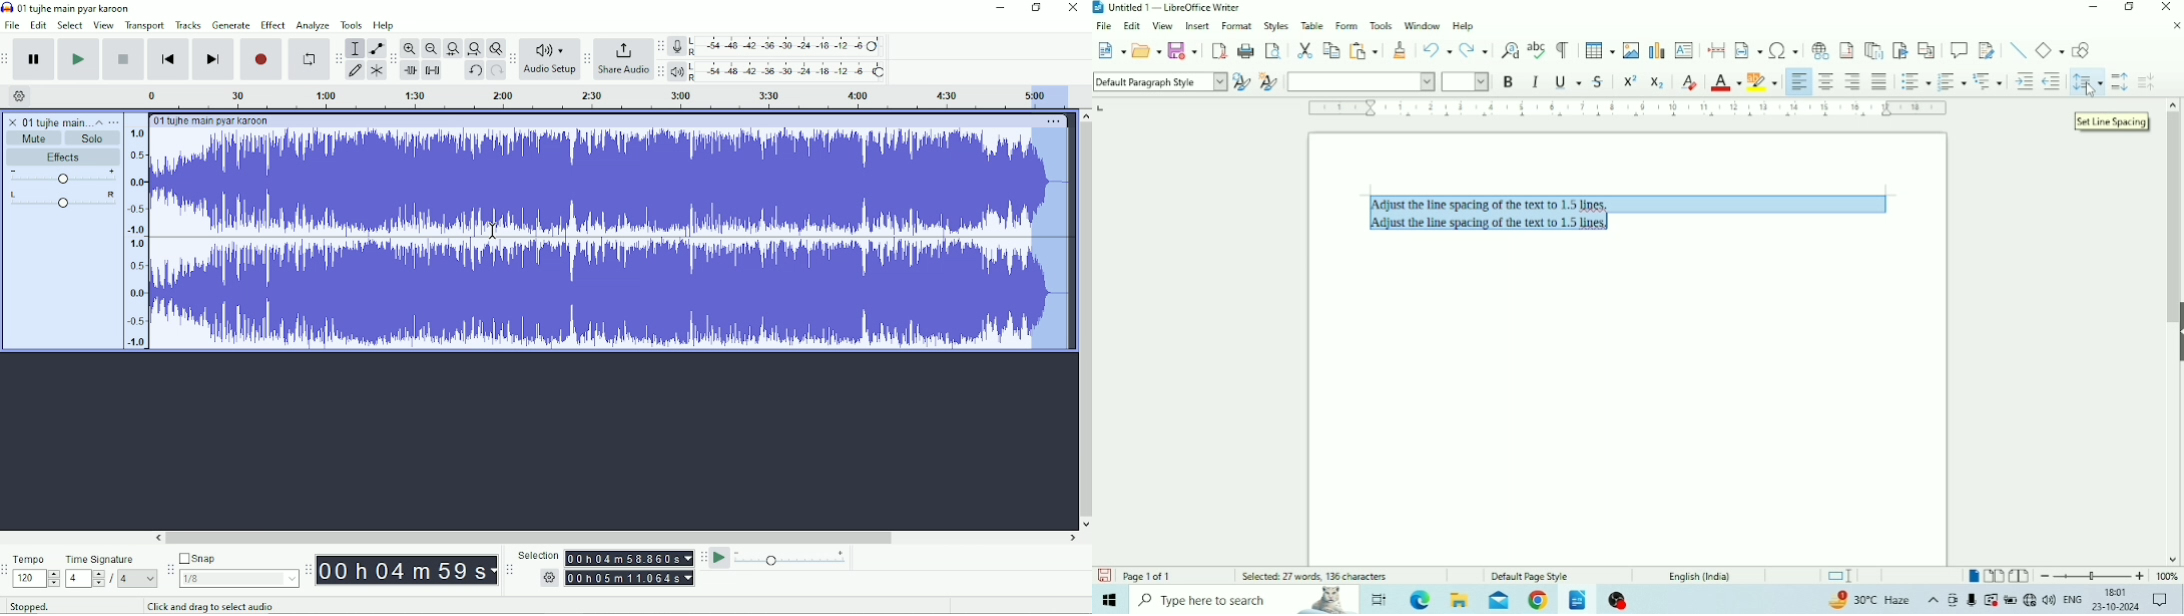 The image size is (2184, 616). I want to click on Play-at-speed, so click(721, 558).